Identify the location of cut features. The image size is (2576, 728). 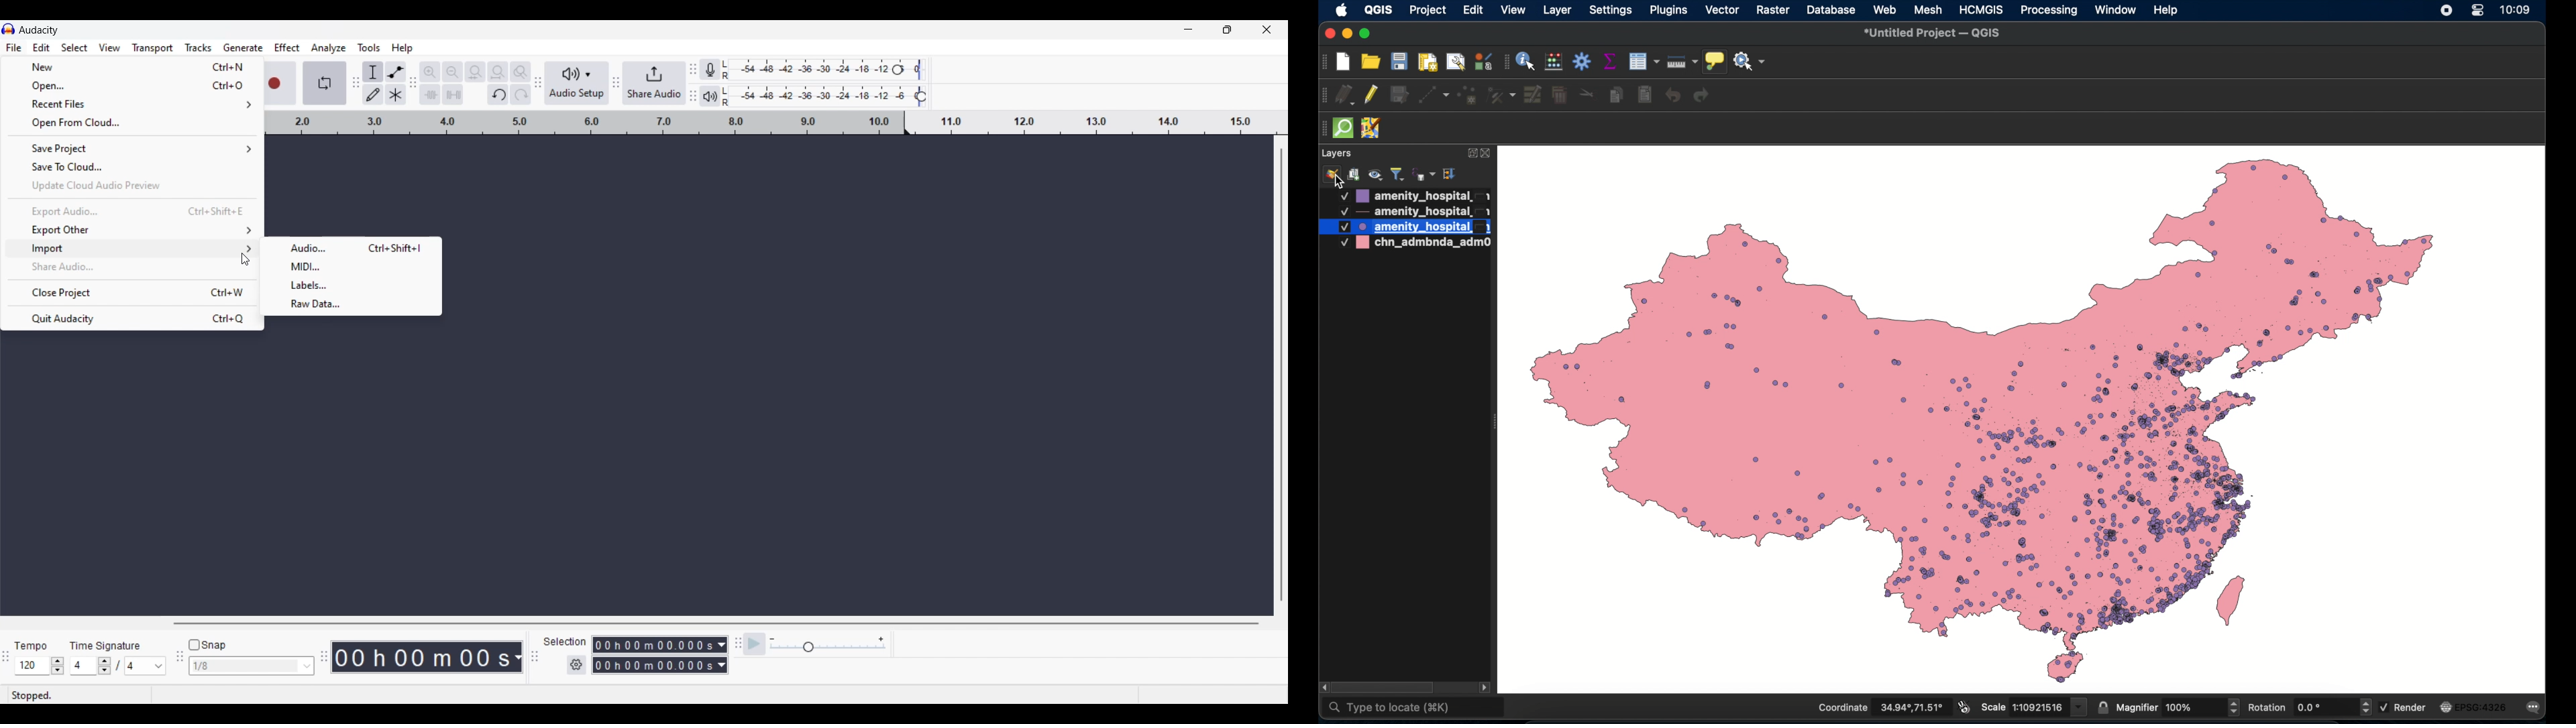
(1587, 95).